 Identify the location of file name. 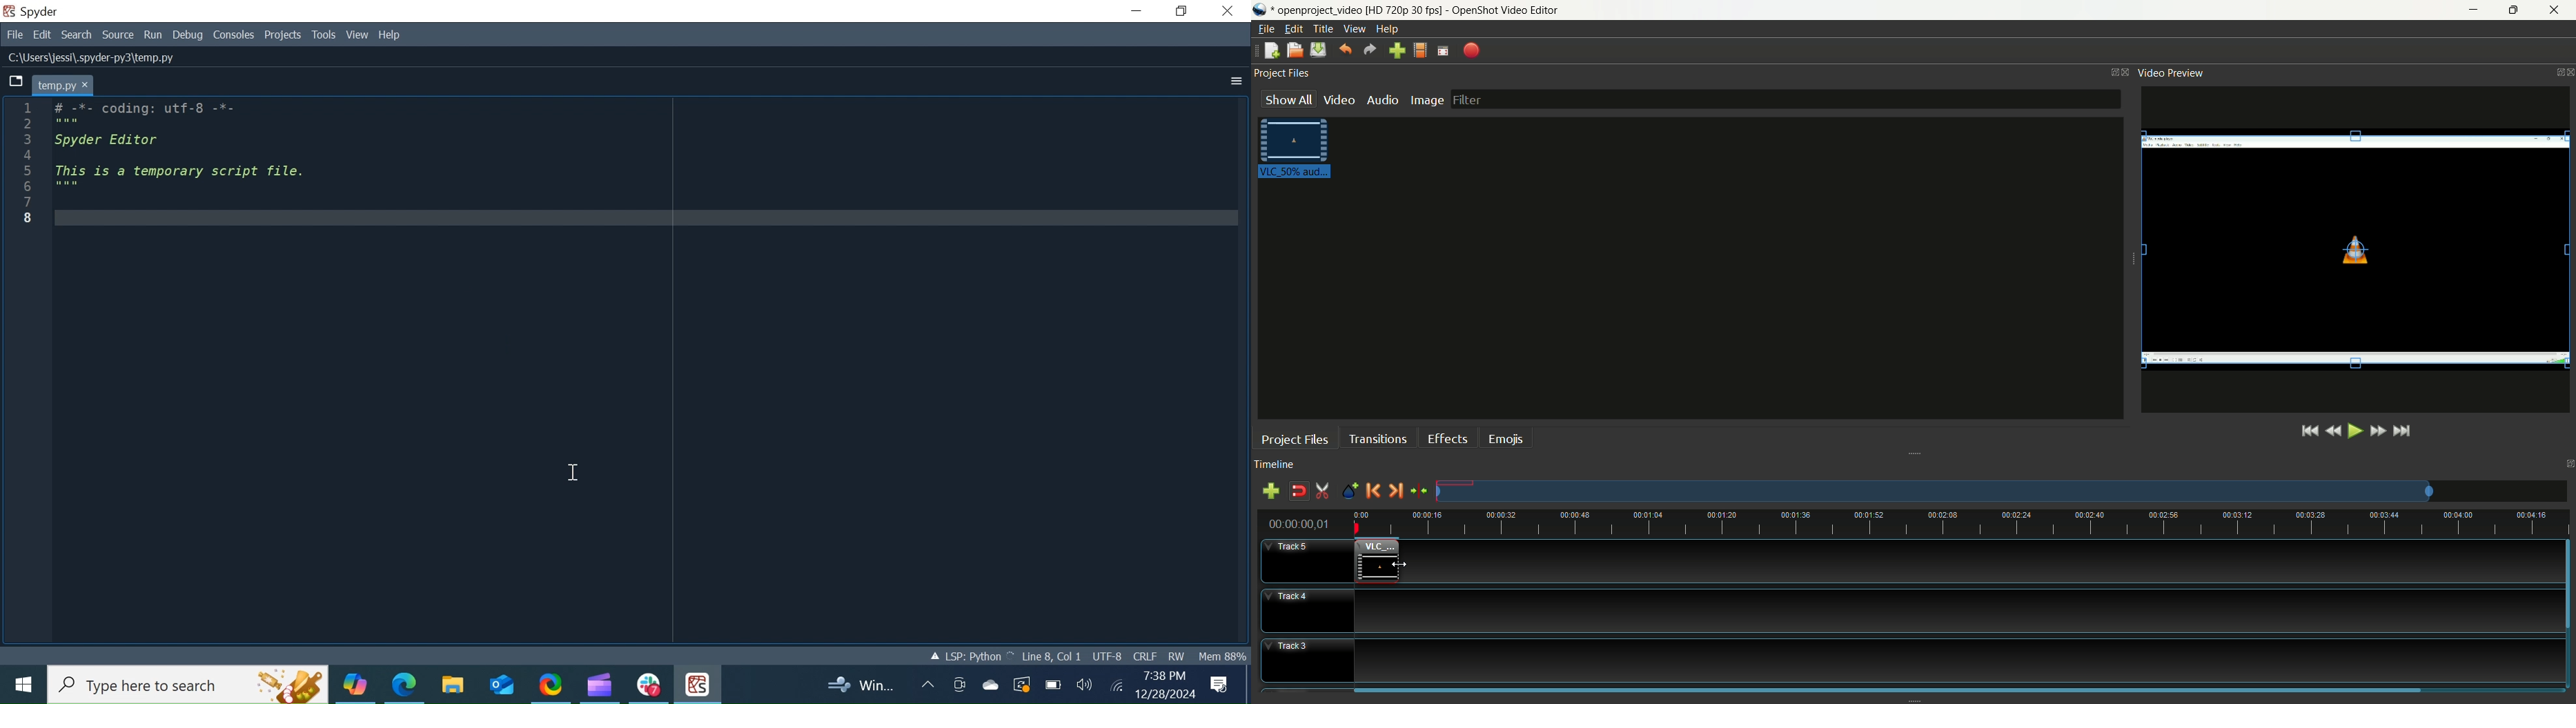
(1415, 10).